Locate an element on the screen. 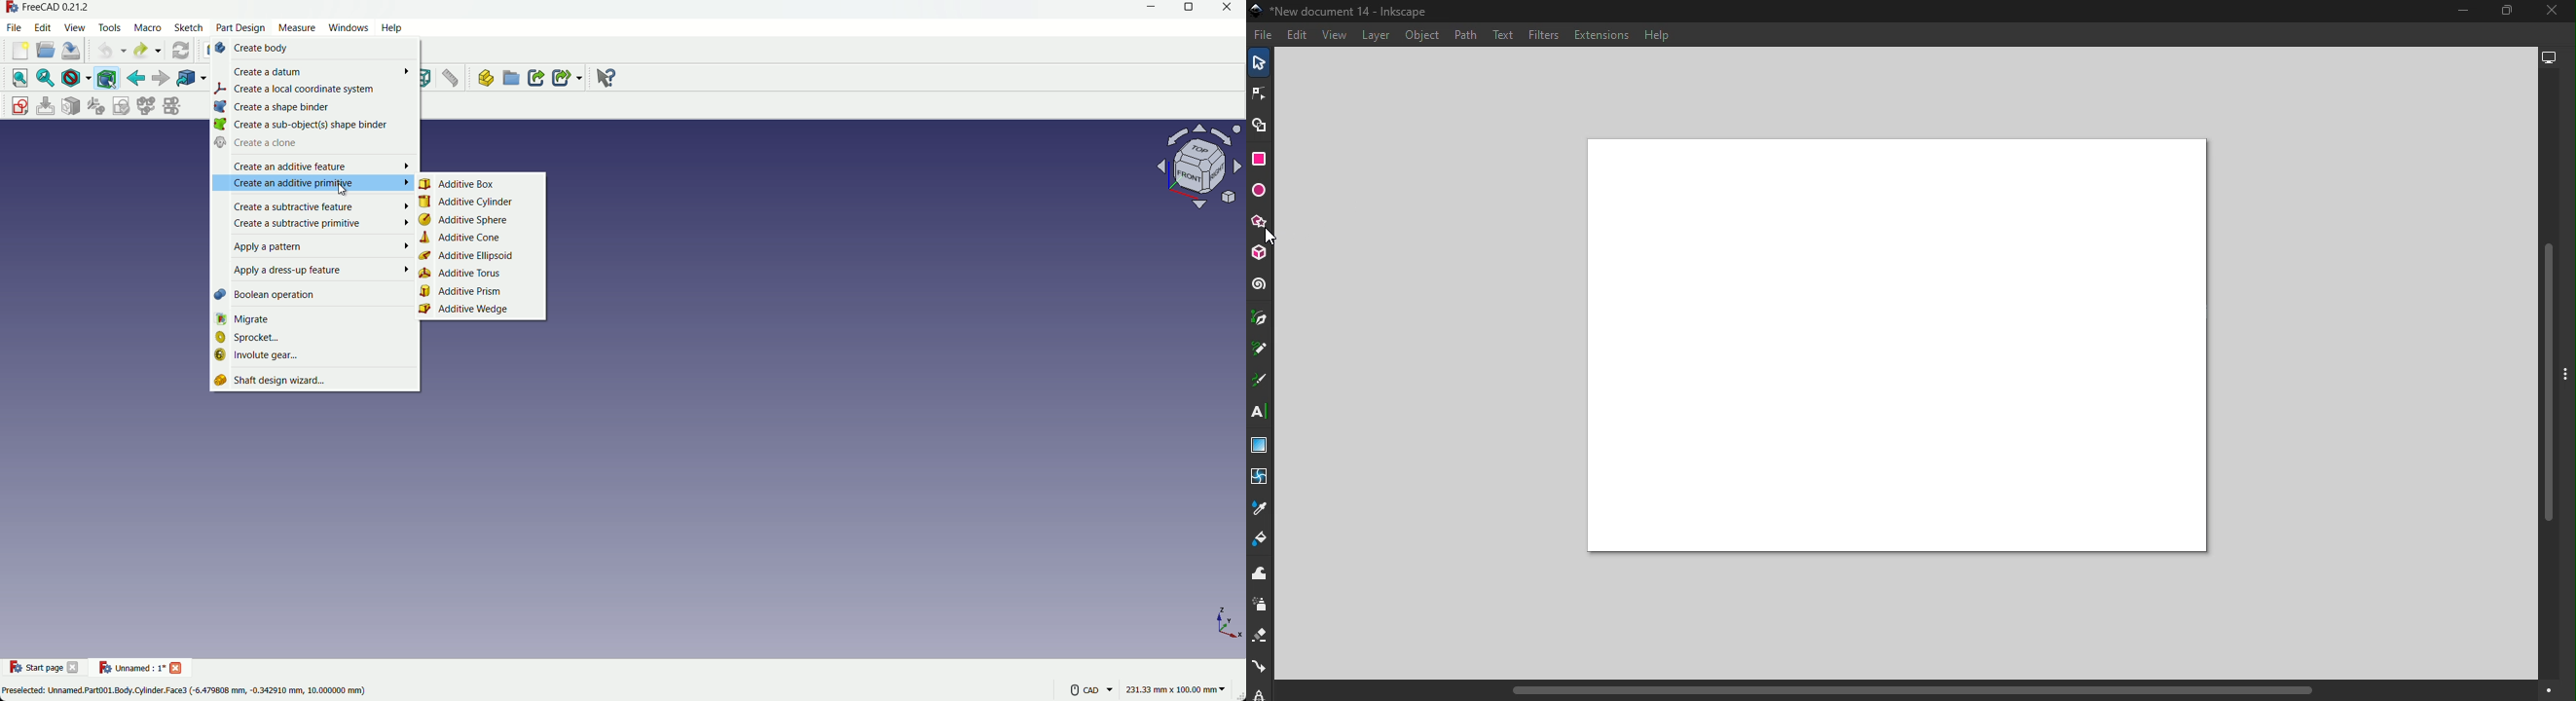 This screenshot has width=2576, height=728. involute gear is located at coordinates (318, 359).